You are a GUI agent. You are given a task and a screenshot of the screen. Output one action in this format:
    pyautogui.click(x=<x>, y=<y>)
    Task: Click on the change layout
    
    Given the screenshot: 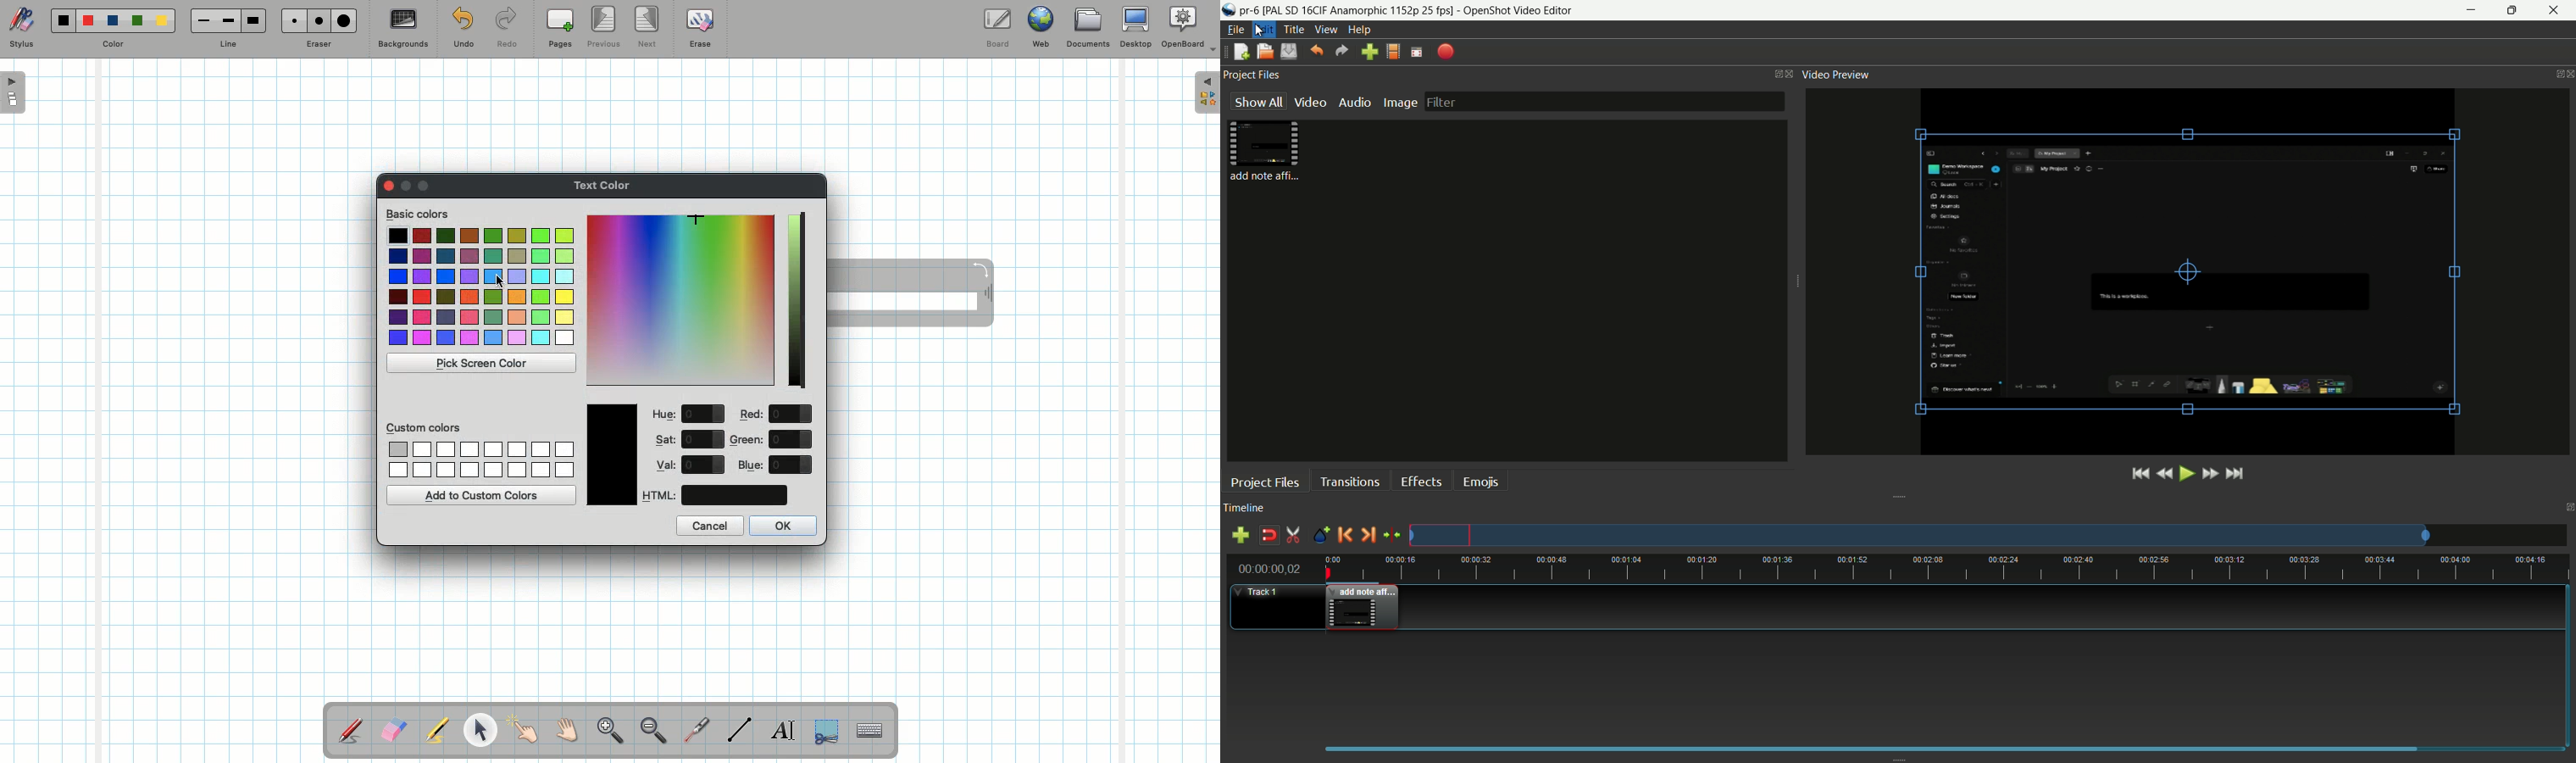 What is the action you would take?
    pyautogui.click(x=2568, y=507)
    